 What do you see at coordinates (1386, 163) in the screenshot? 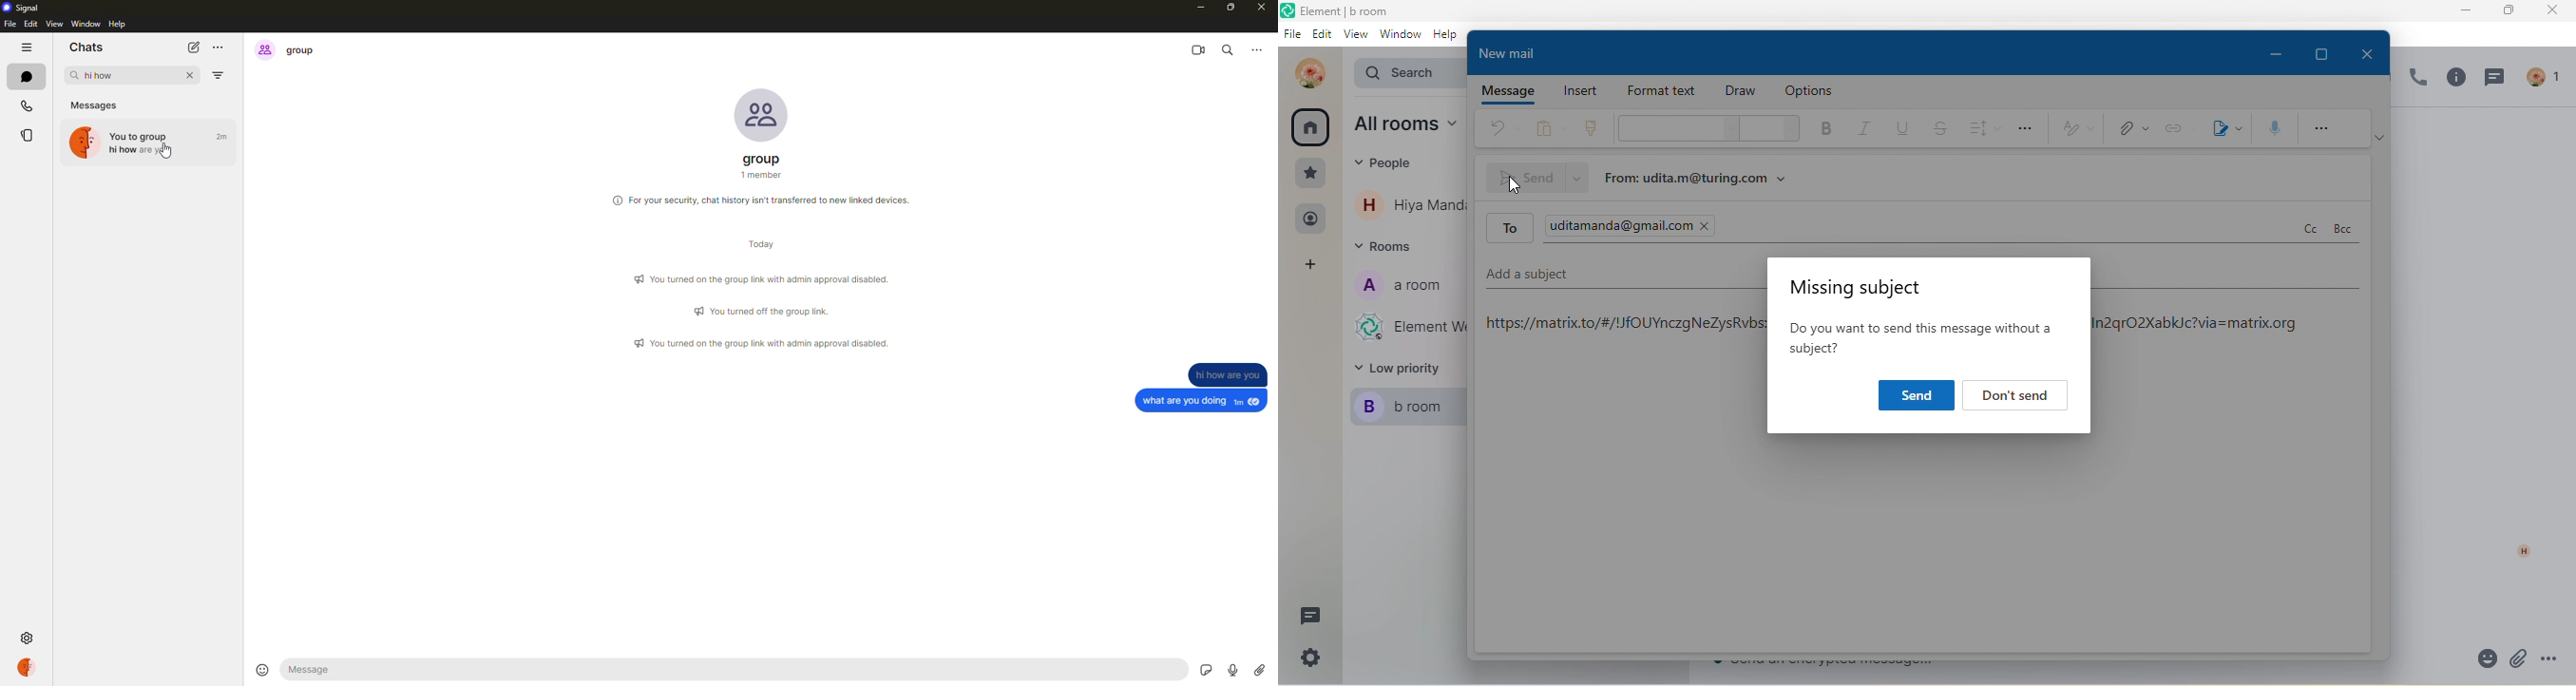
I see `eople` at bounding box center [1386, 163].